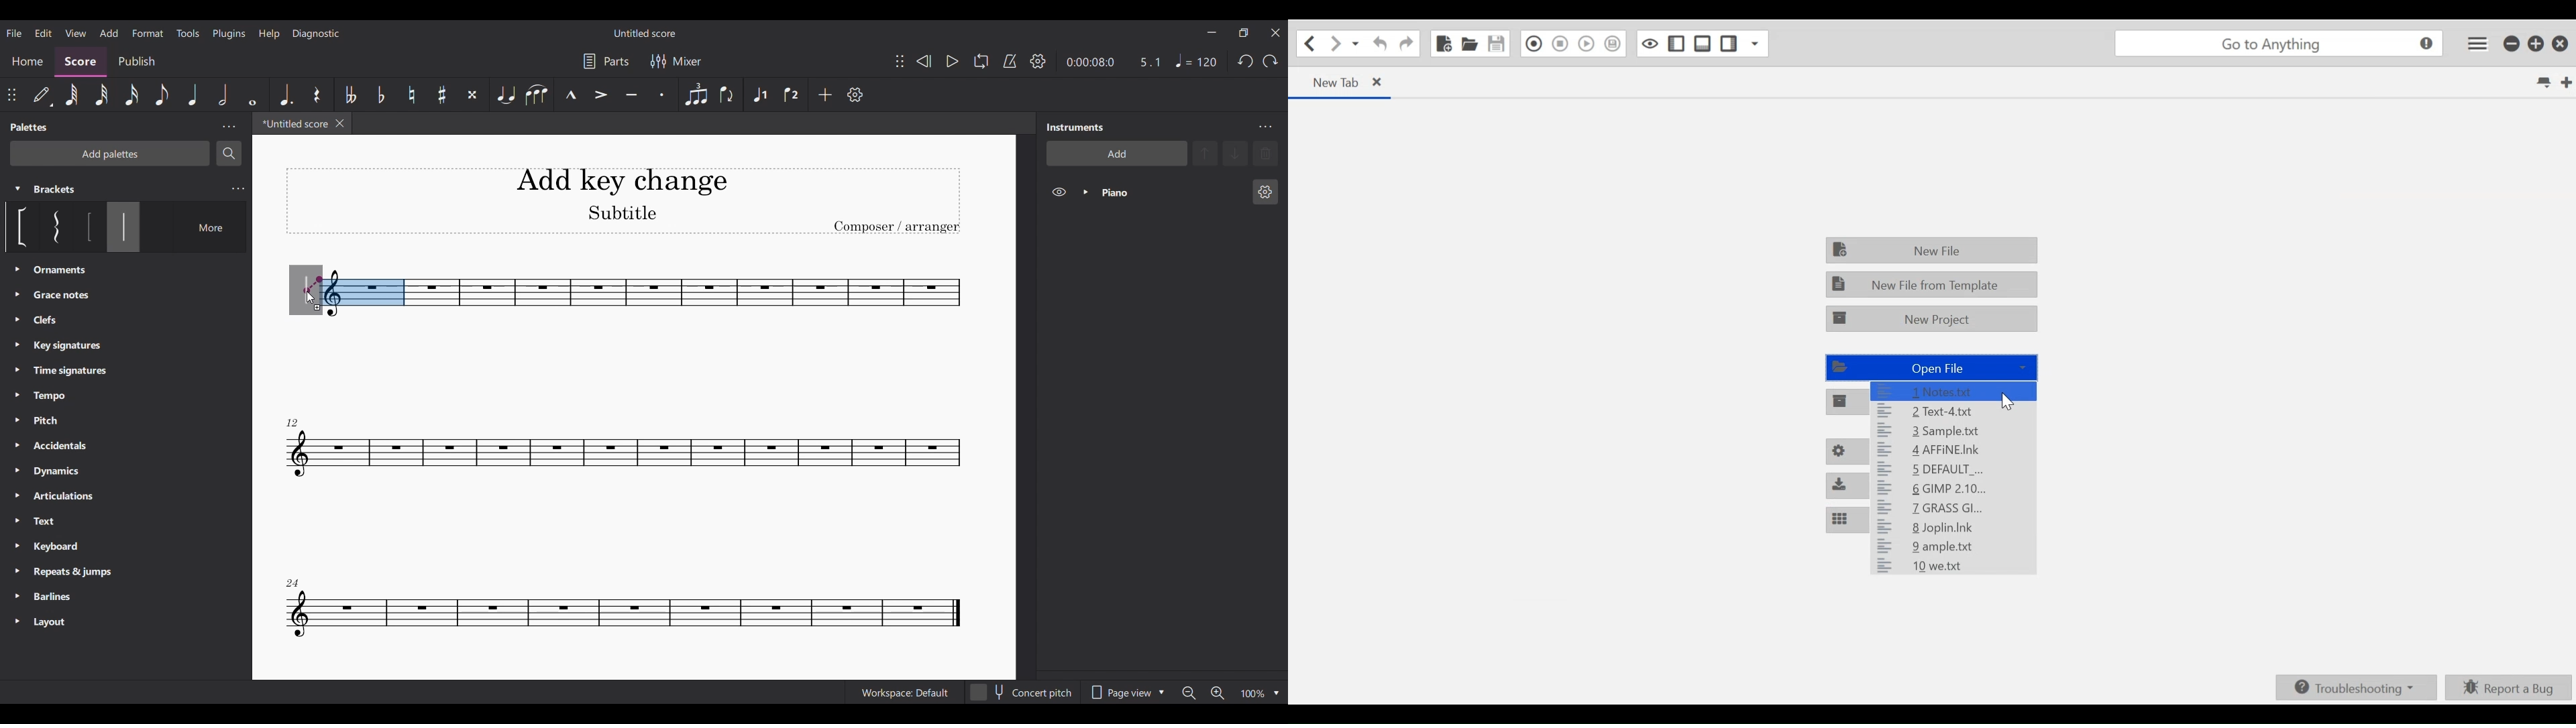  I want to click on More options, so click(202, 227).